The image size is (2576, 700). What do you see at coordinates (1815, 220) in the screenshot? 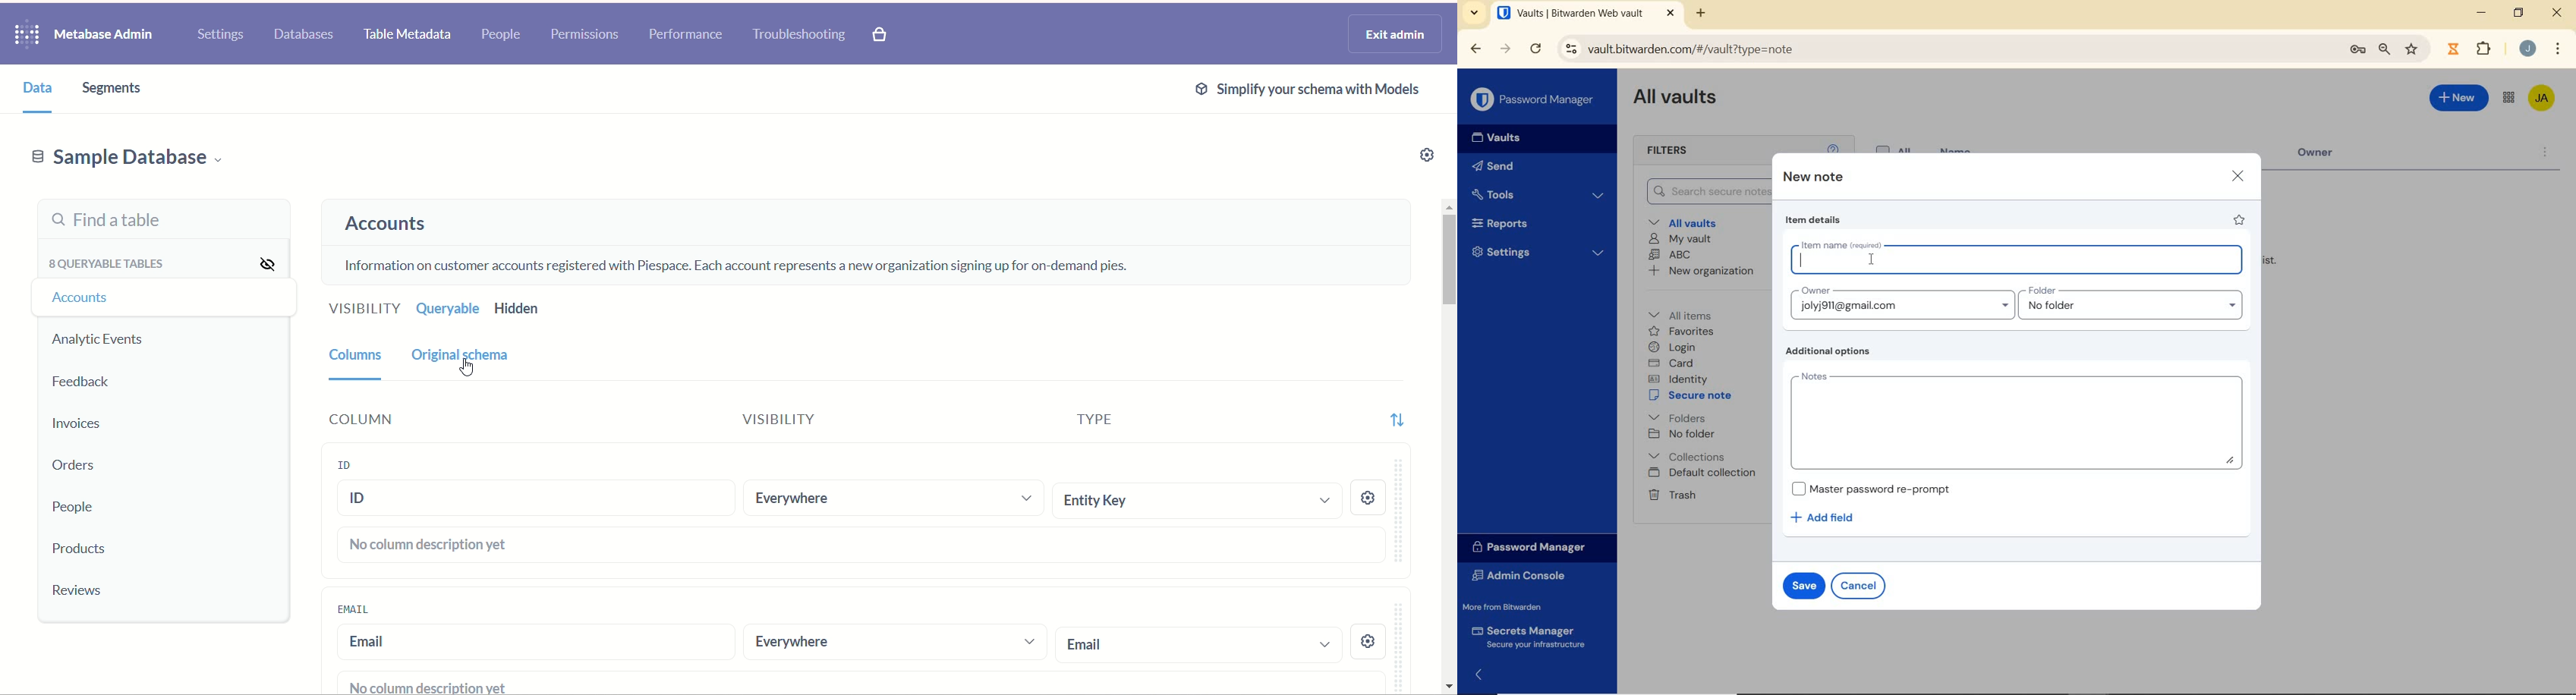
I see `item details` at bounding box center [1815, 220].